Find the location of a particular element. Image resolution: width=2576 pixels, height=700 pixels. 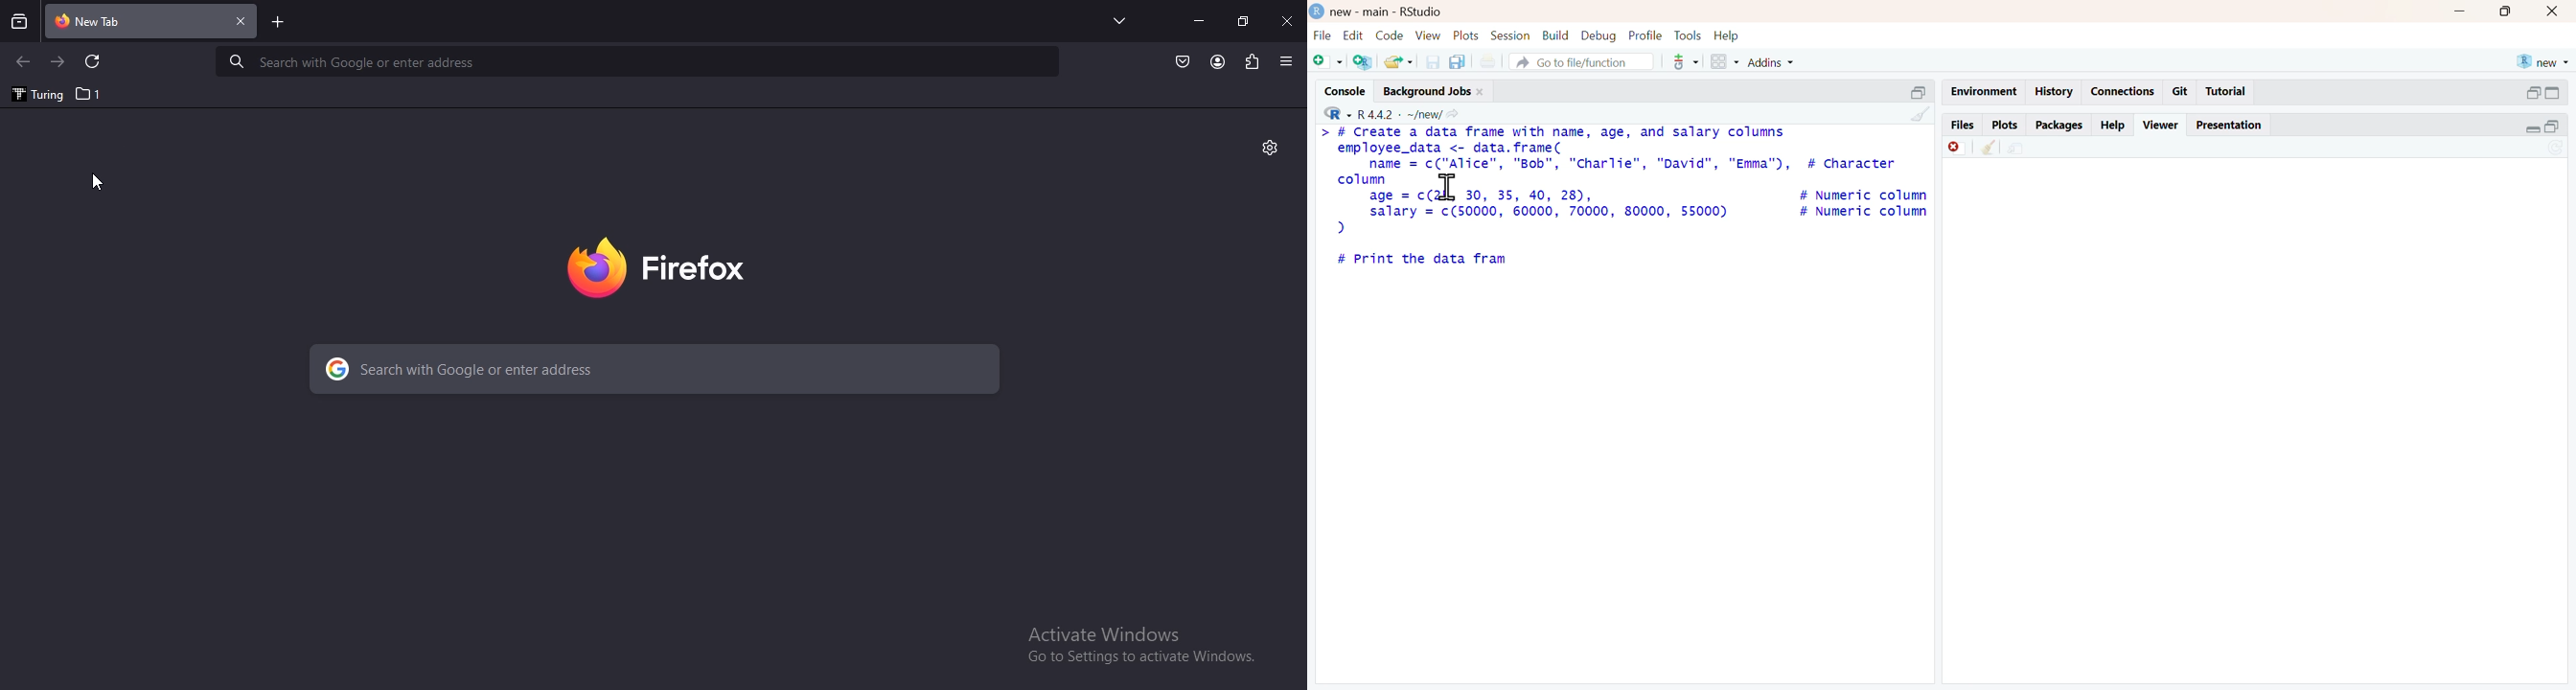

Session is located at coordinates (1510, 34).